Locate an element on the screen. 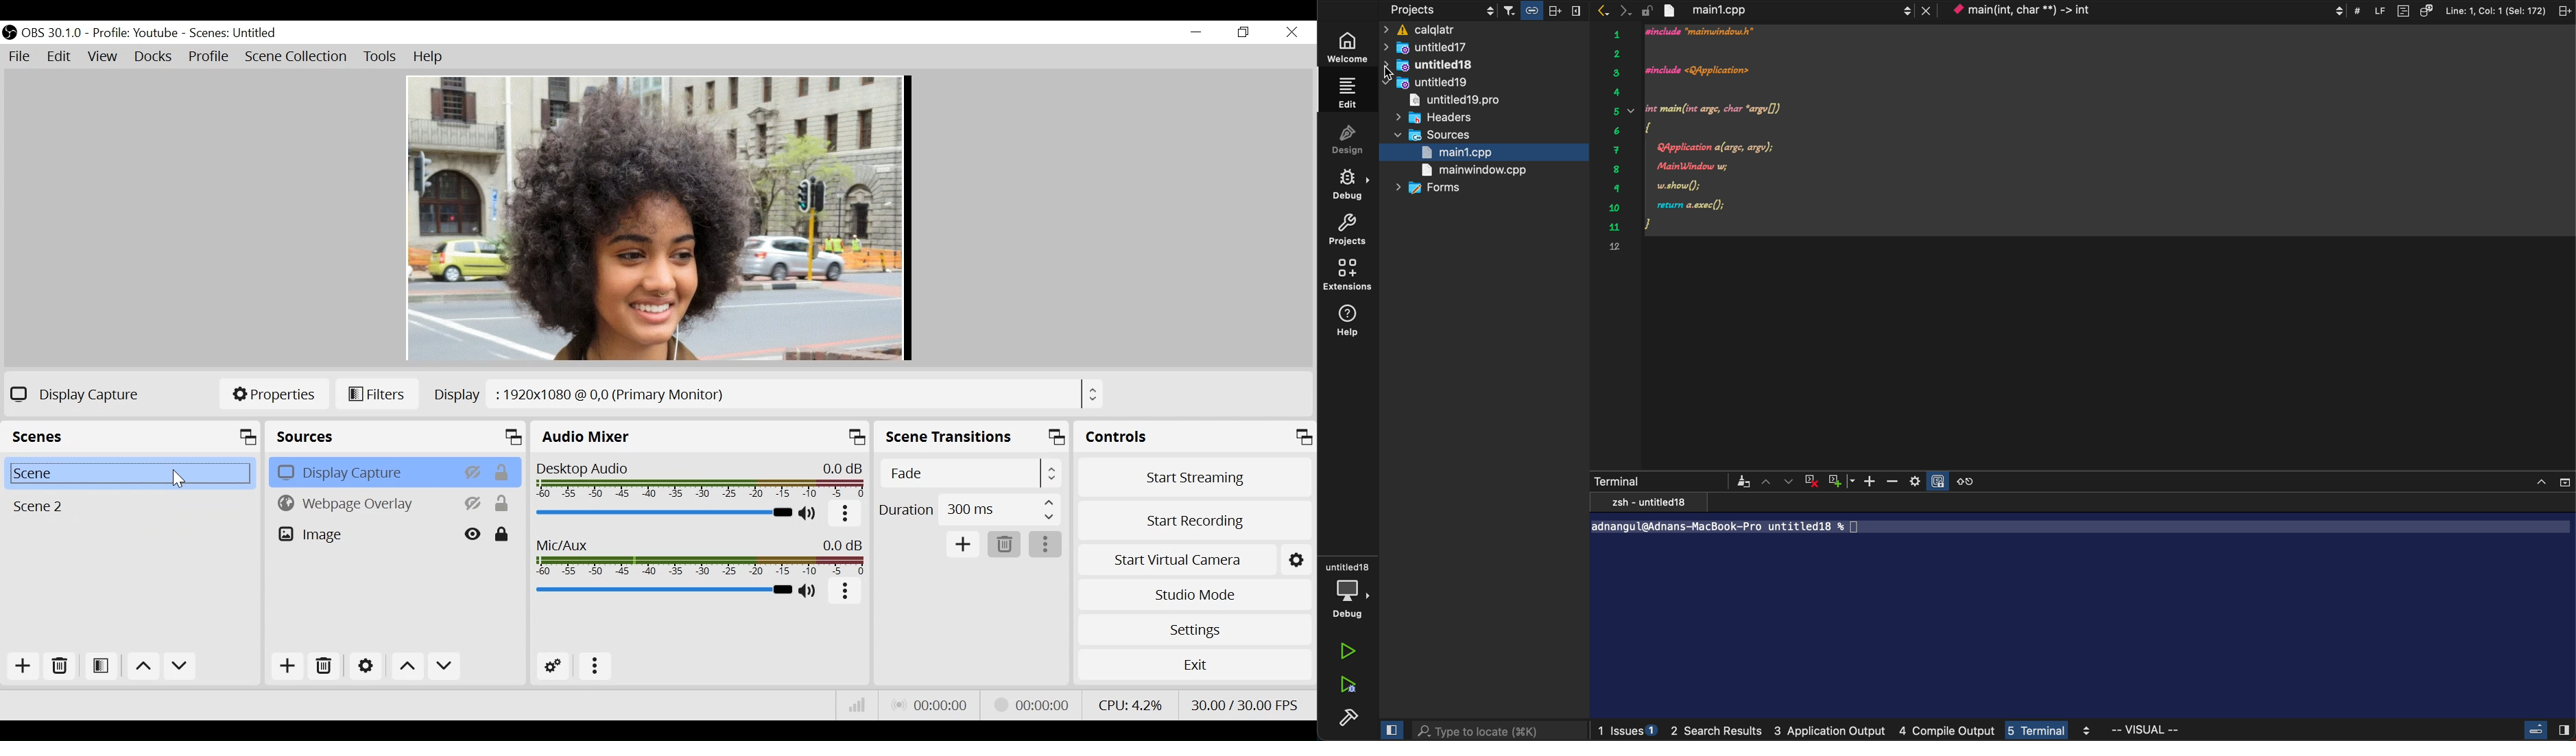 The image size is (2576, 756). (un)mute is located at coordinates (809, 591).